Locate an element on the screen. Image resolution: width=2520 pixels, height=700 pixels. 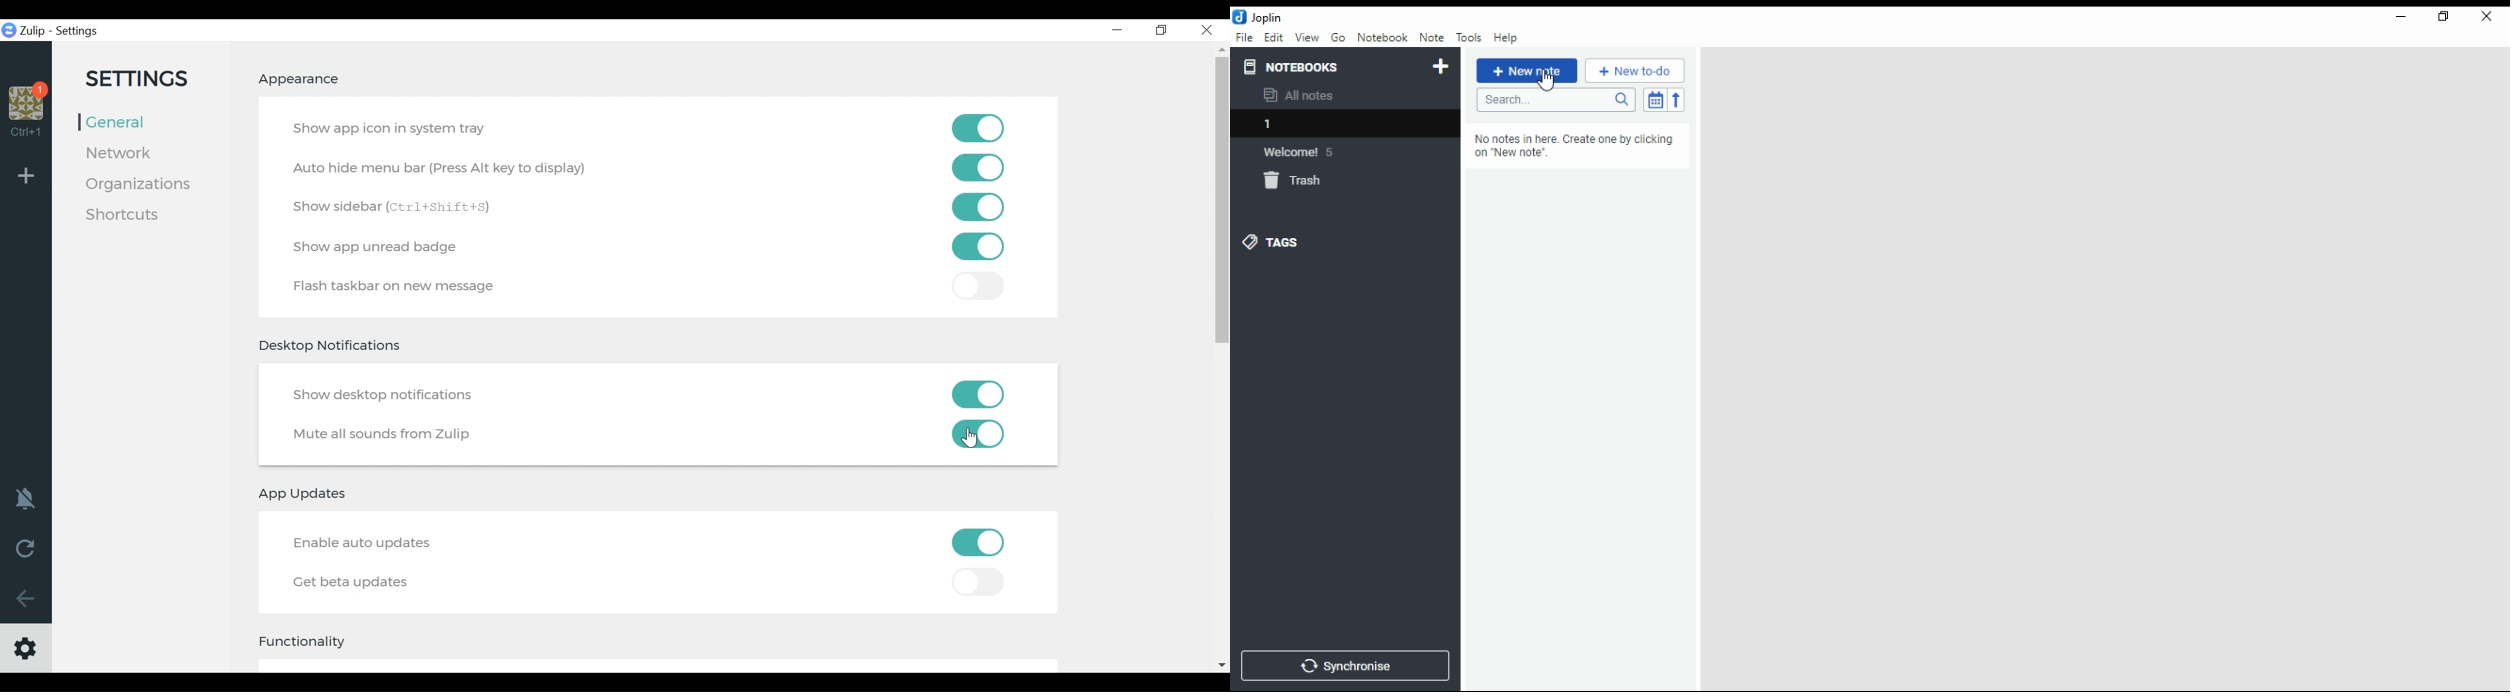
Close is located at coordinates (1206, 31).